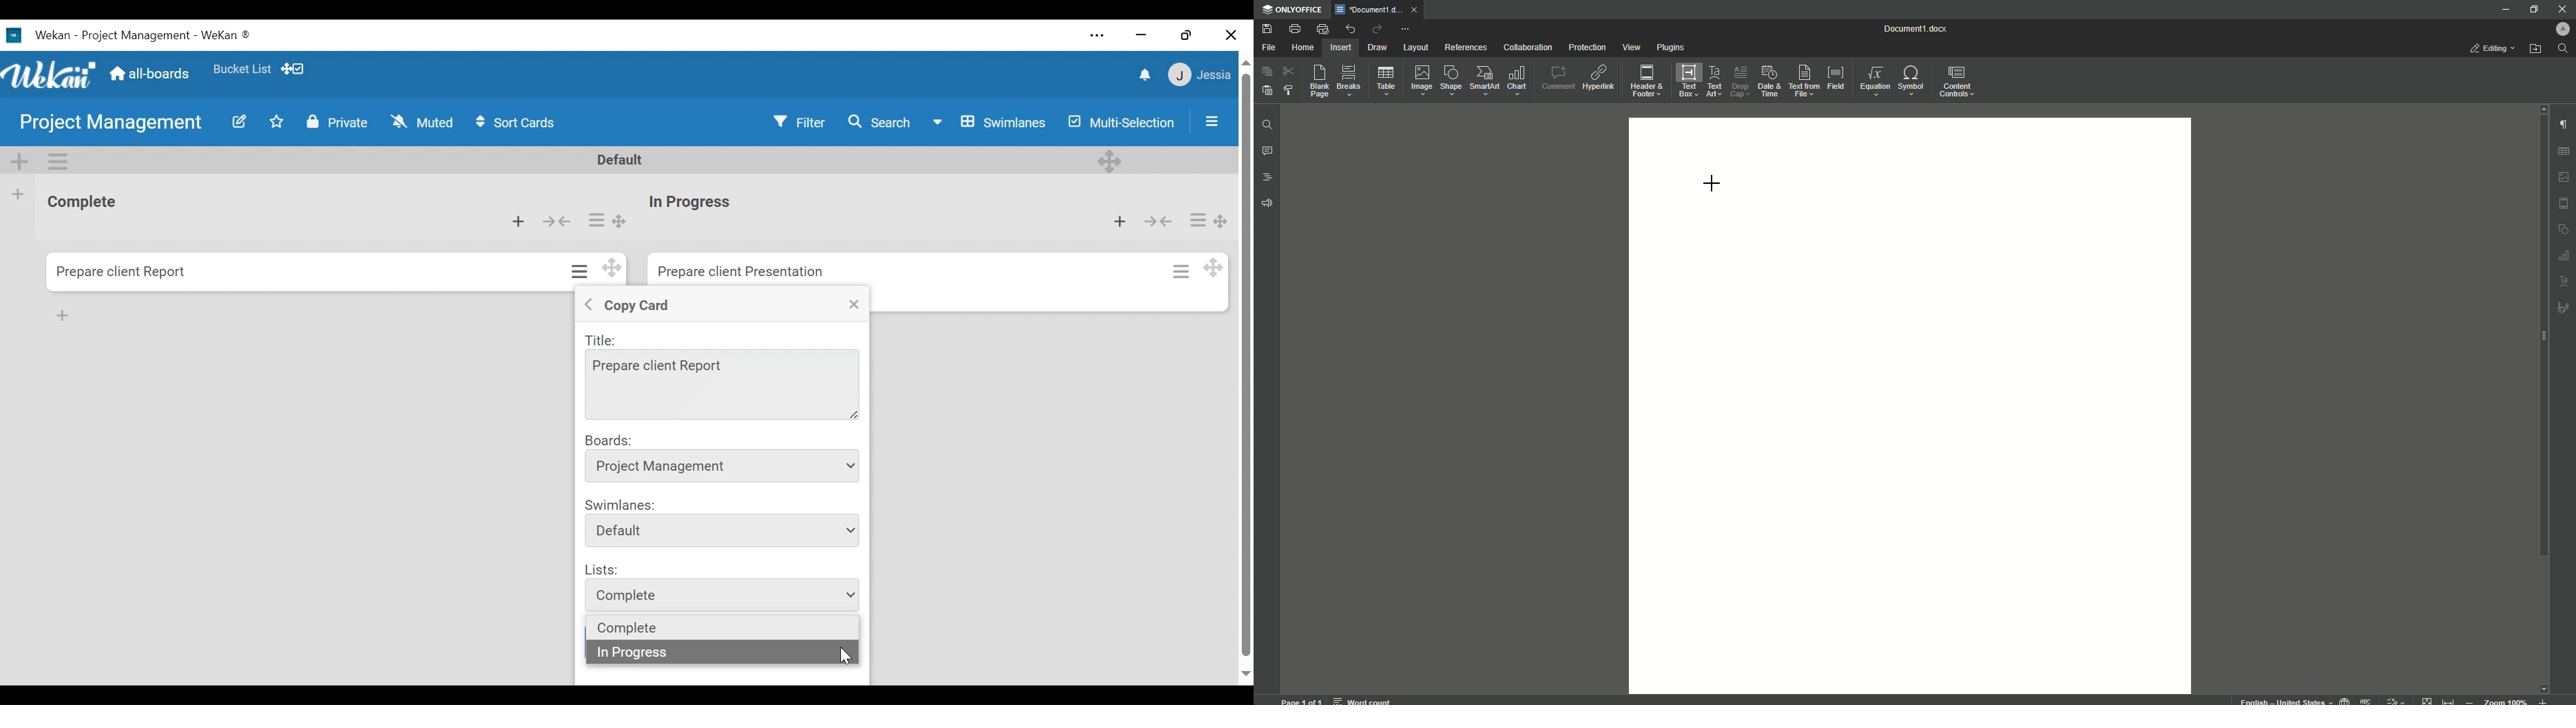  Describe the element at coordinates (1417, 9) in the screenshot. I see `close` at that location.